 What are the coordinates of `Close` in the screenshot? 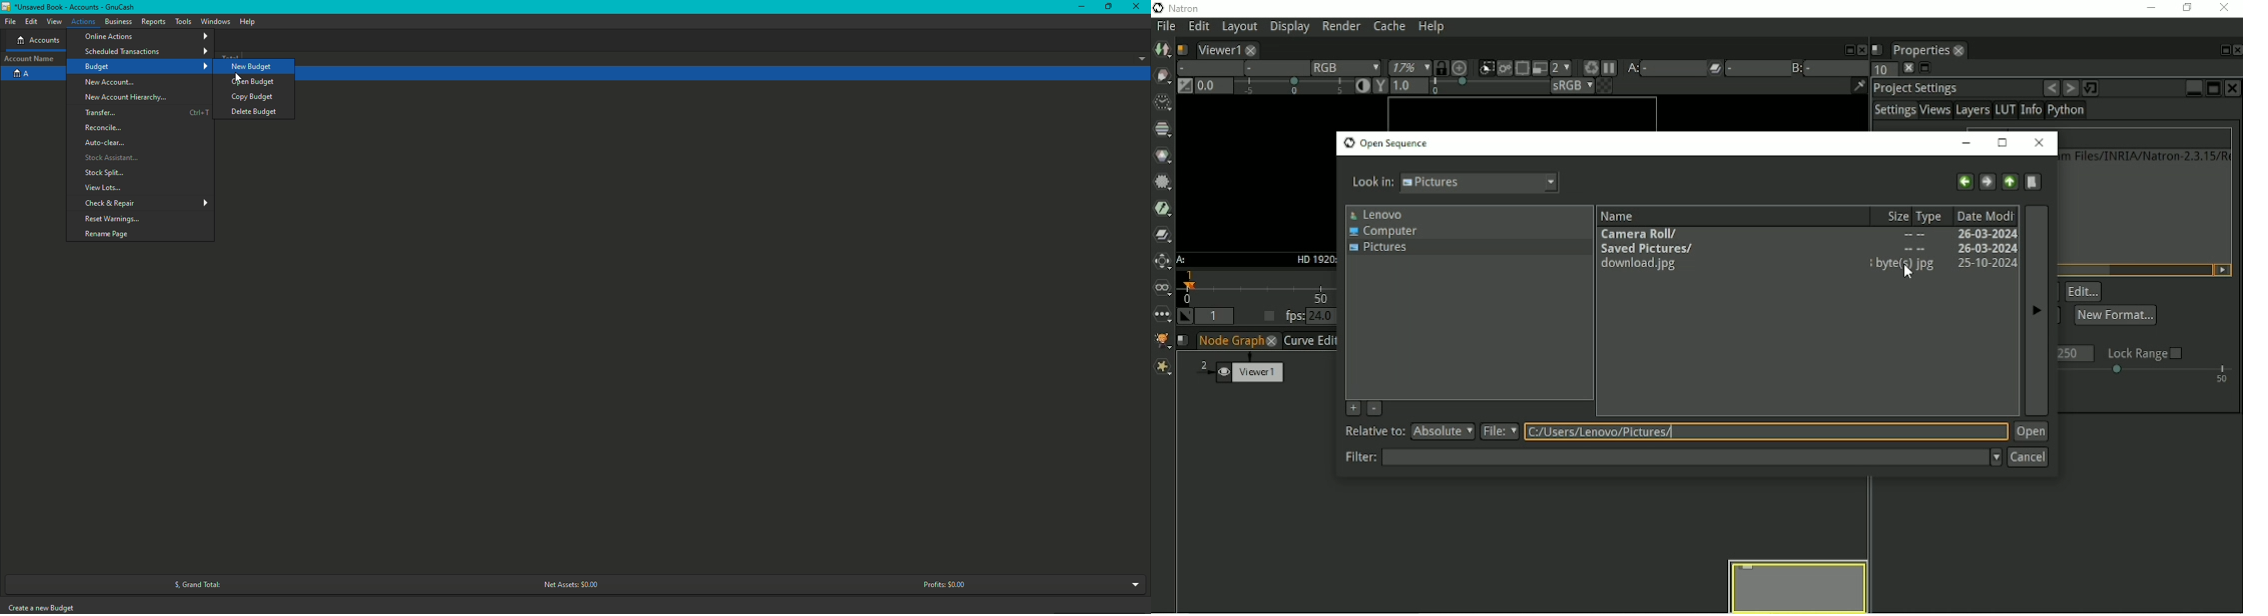 It's located at (1138, 7).